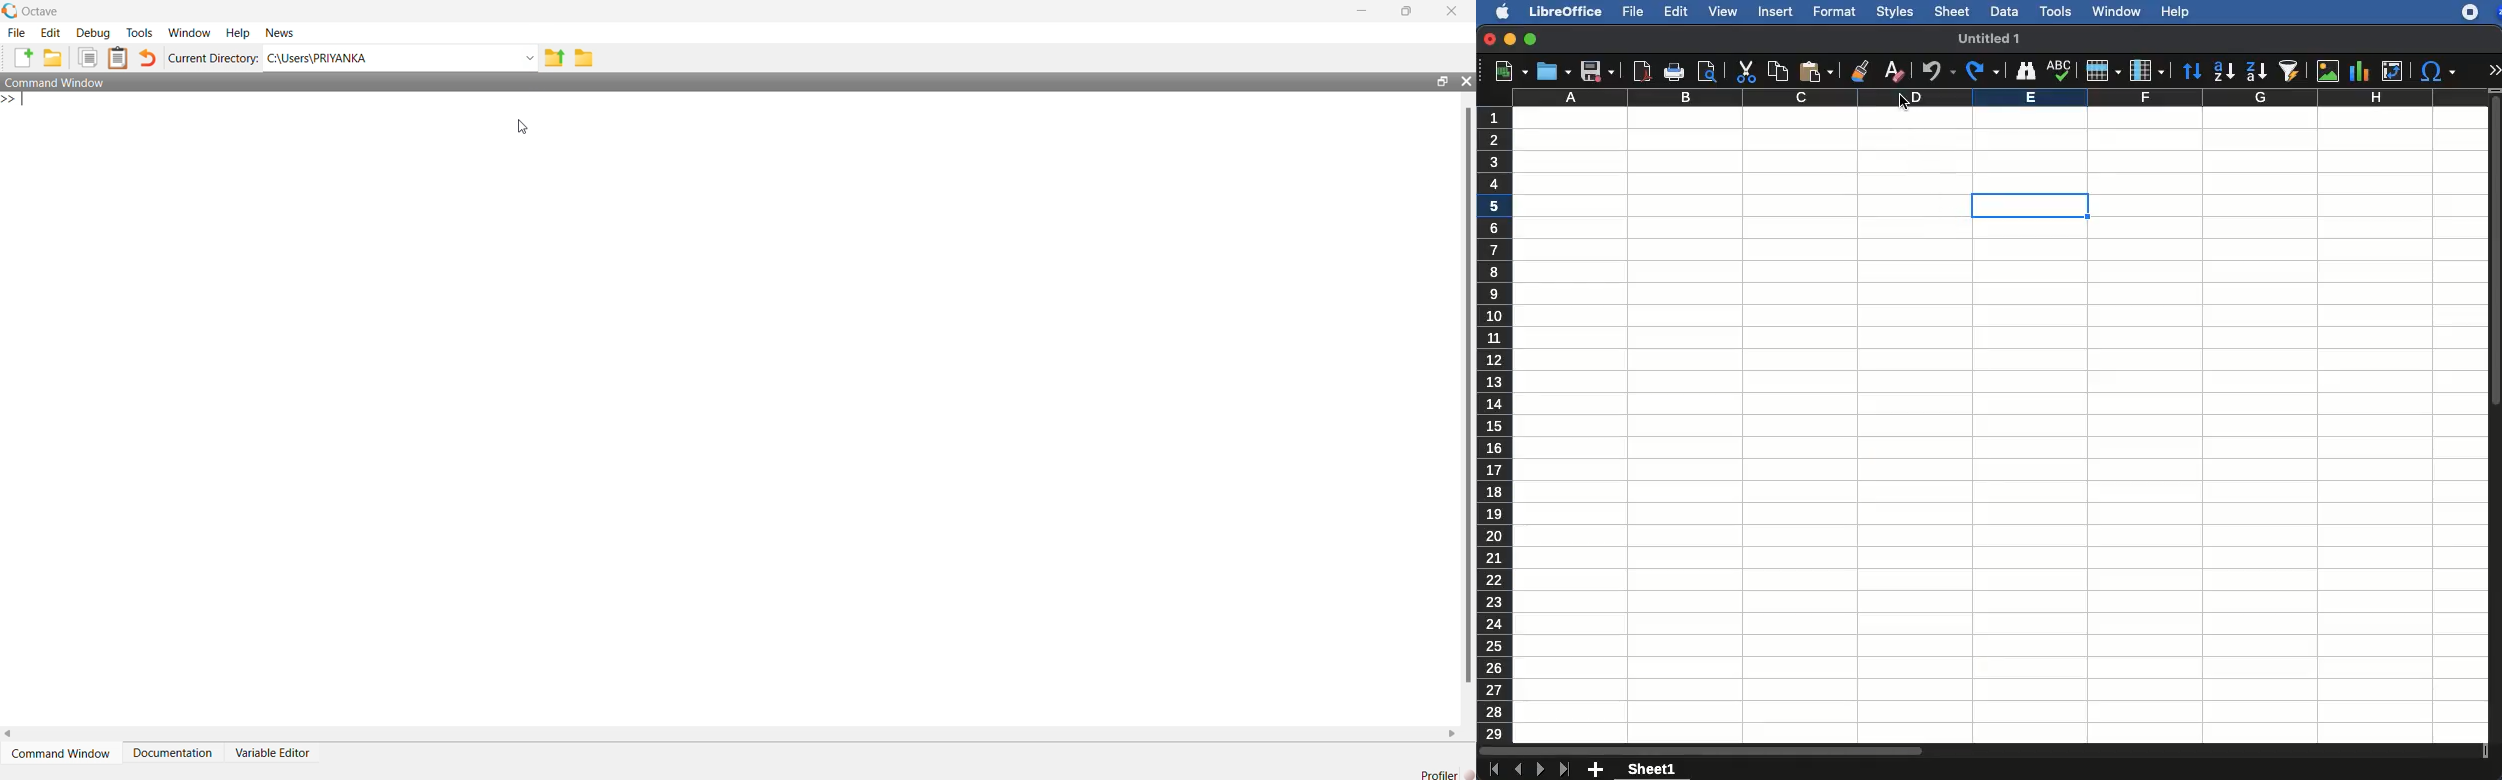 The width and height of the screenshot is (2520, 784). What do you see at coordinates (2494, 69) in the screenshot?
I see `expand` at bounding box center [2494, 69].